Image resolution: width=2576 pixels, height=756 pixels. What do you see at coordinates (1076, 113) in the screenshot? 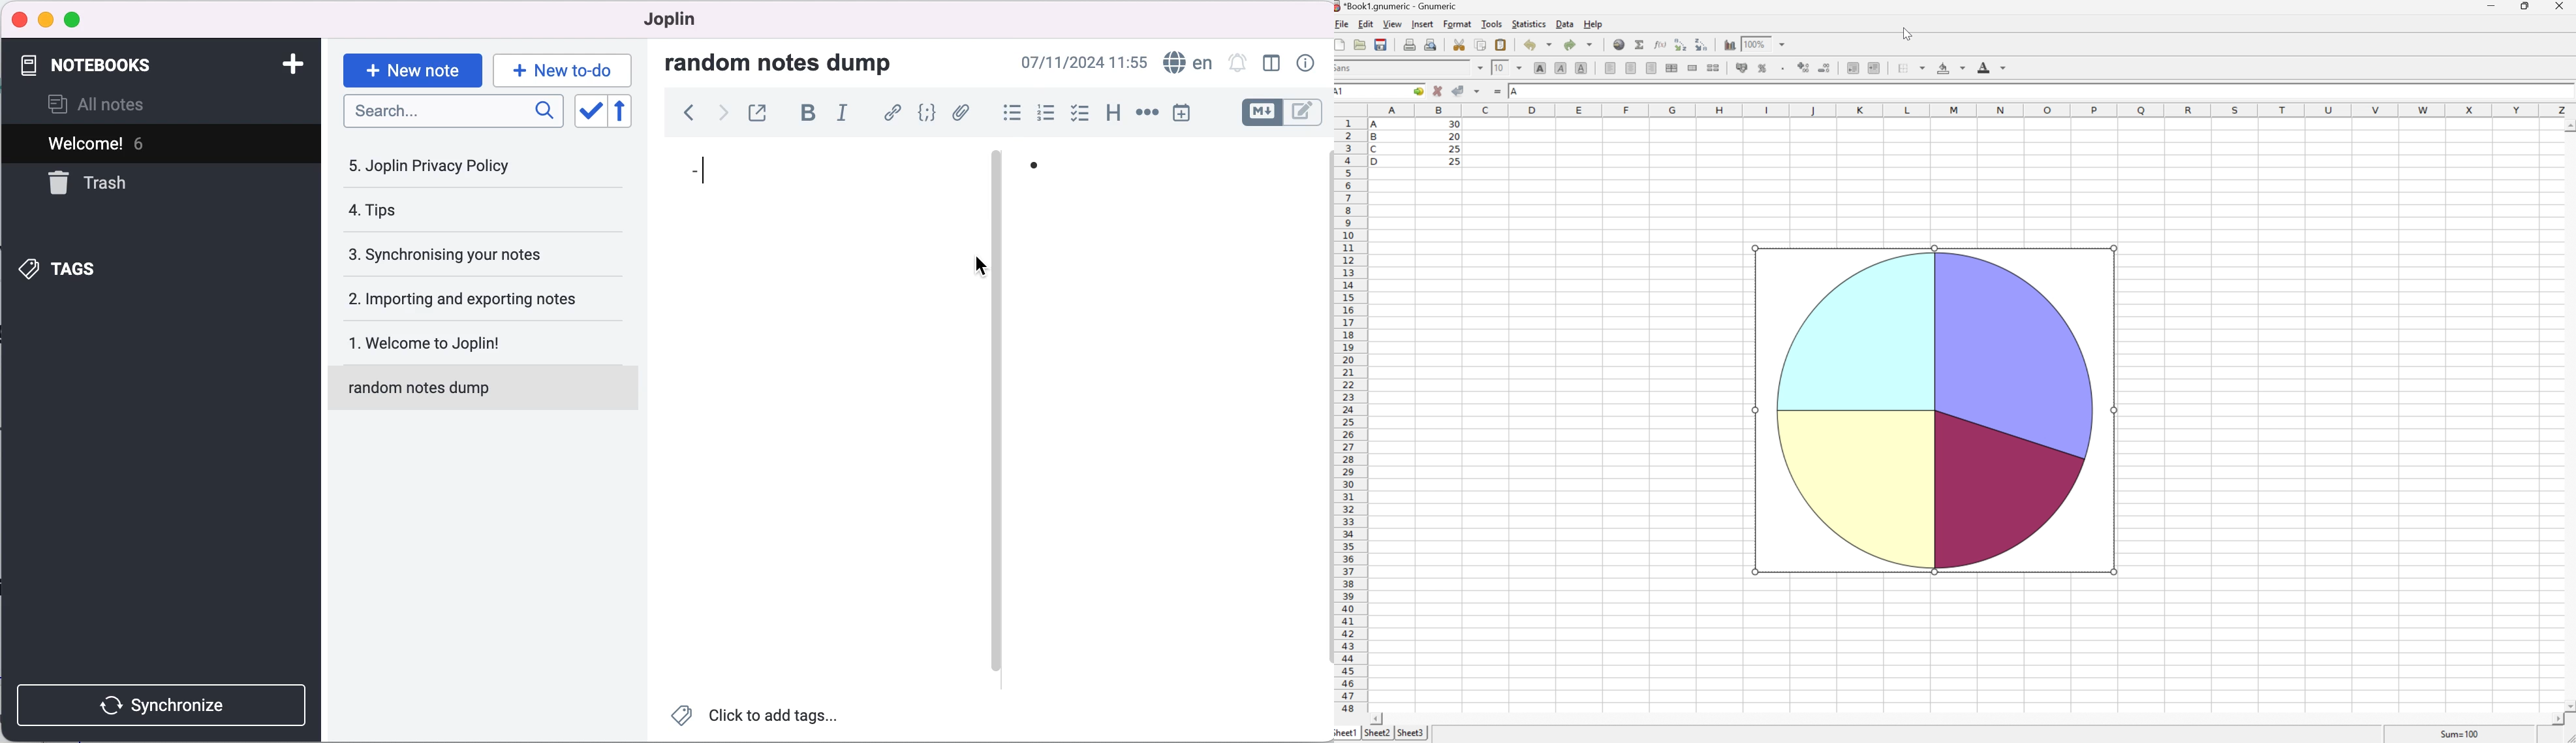
I see `check box` at bounding box center [1076, 113].